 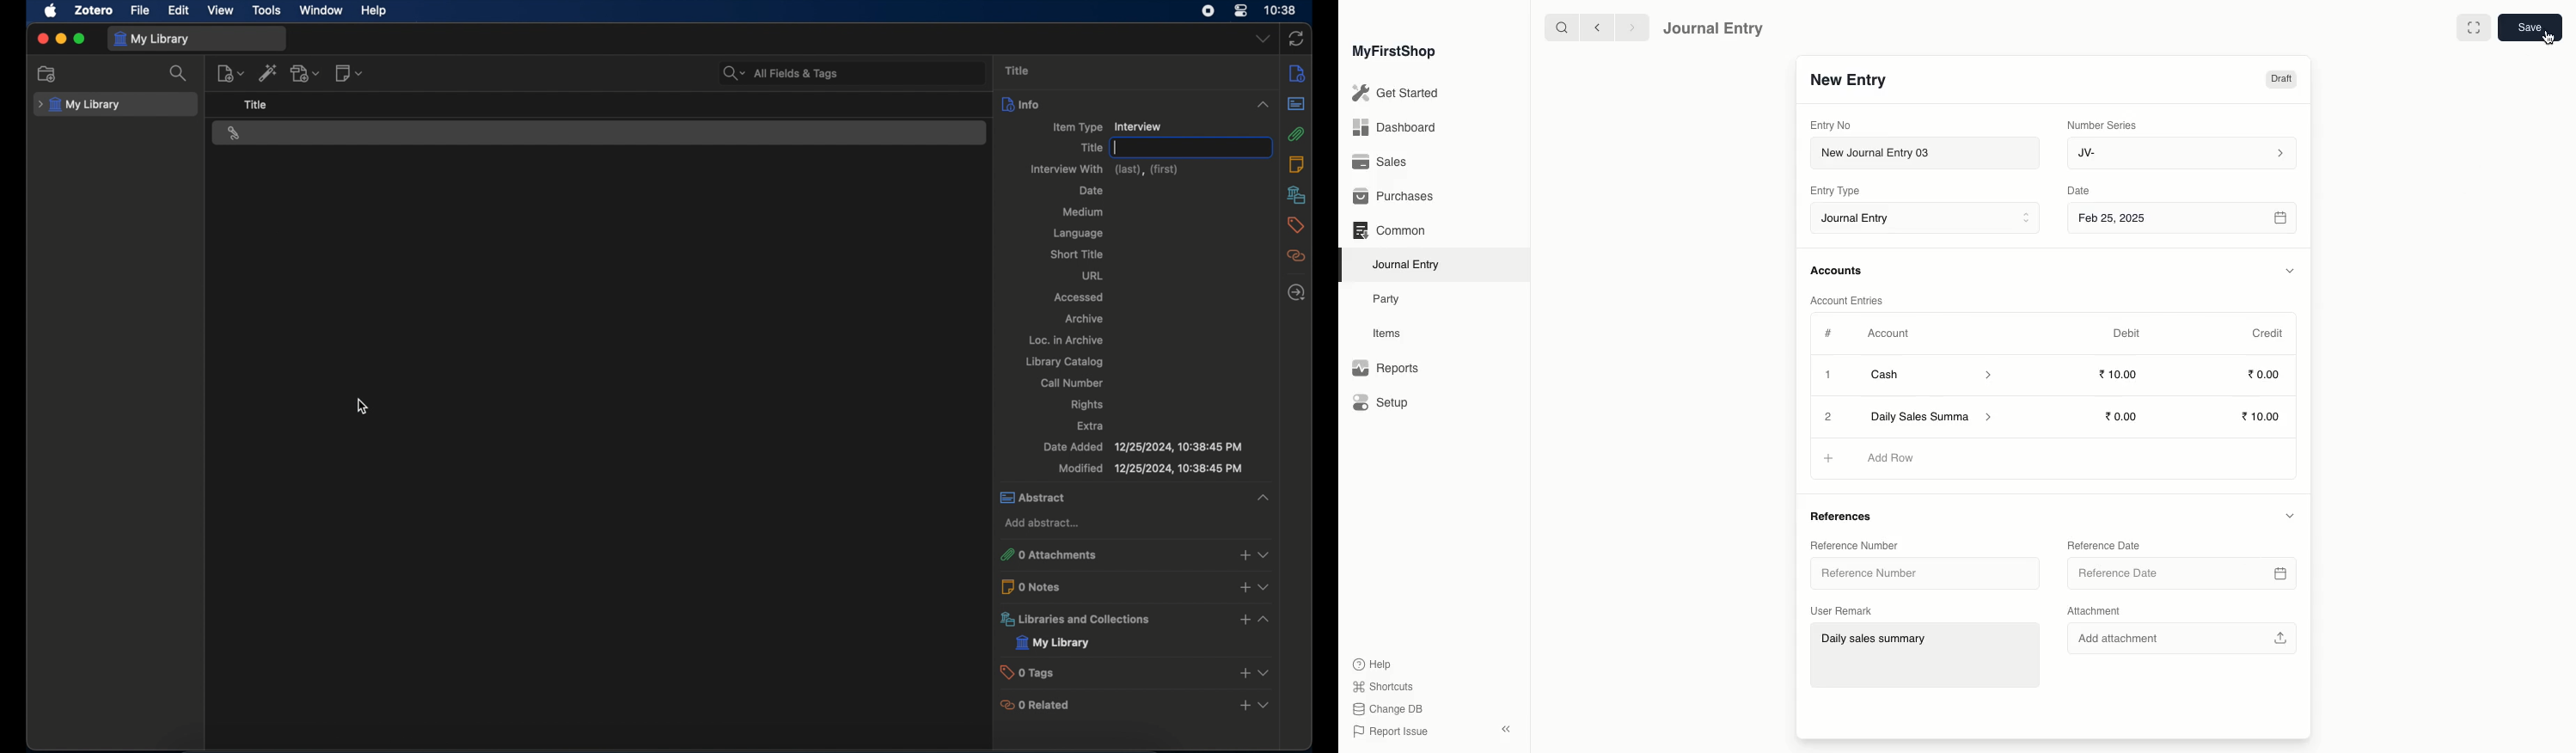 What do you see at coordinates (1036, 586) in the screenshot?
I see `0 notes` at bounding box center [1036, 586].